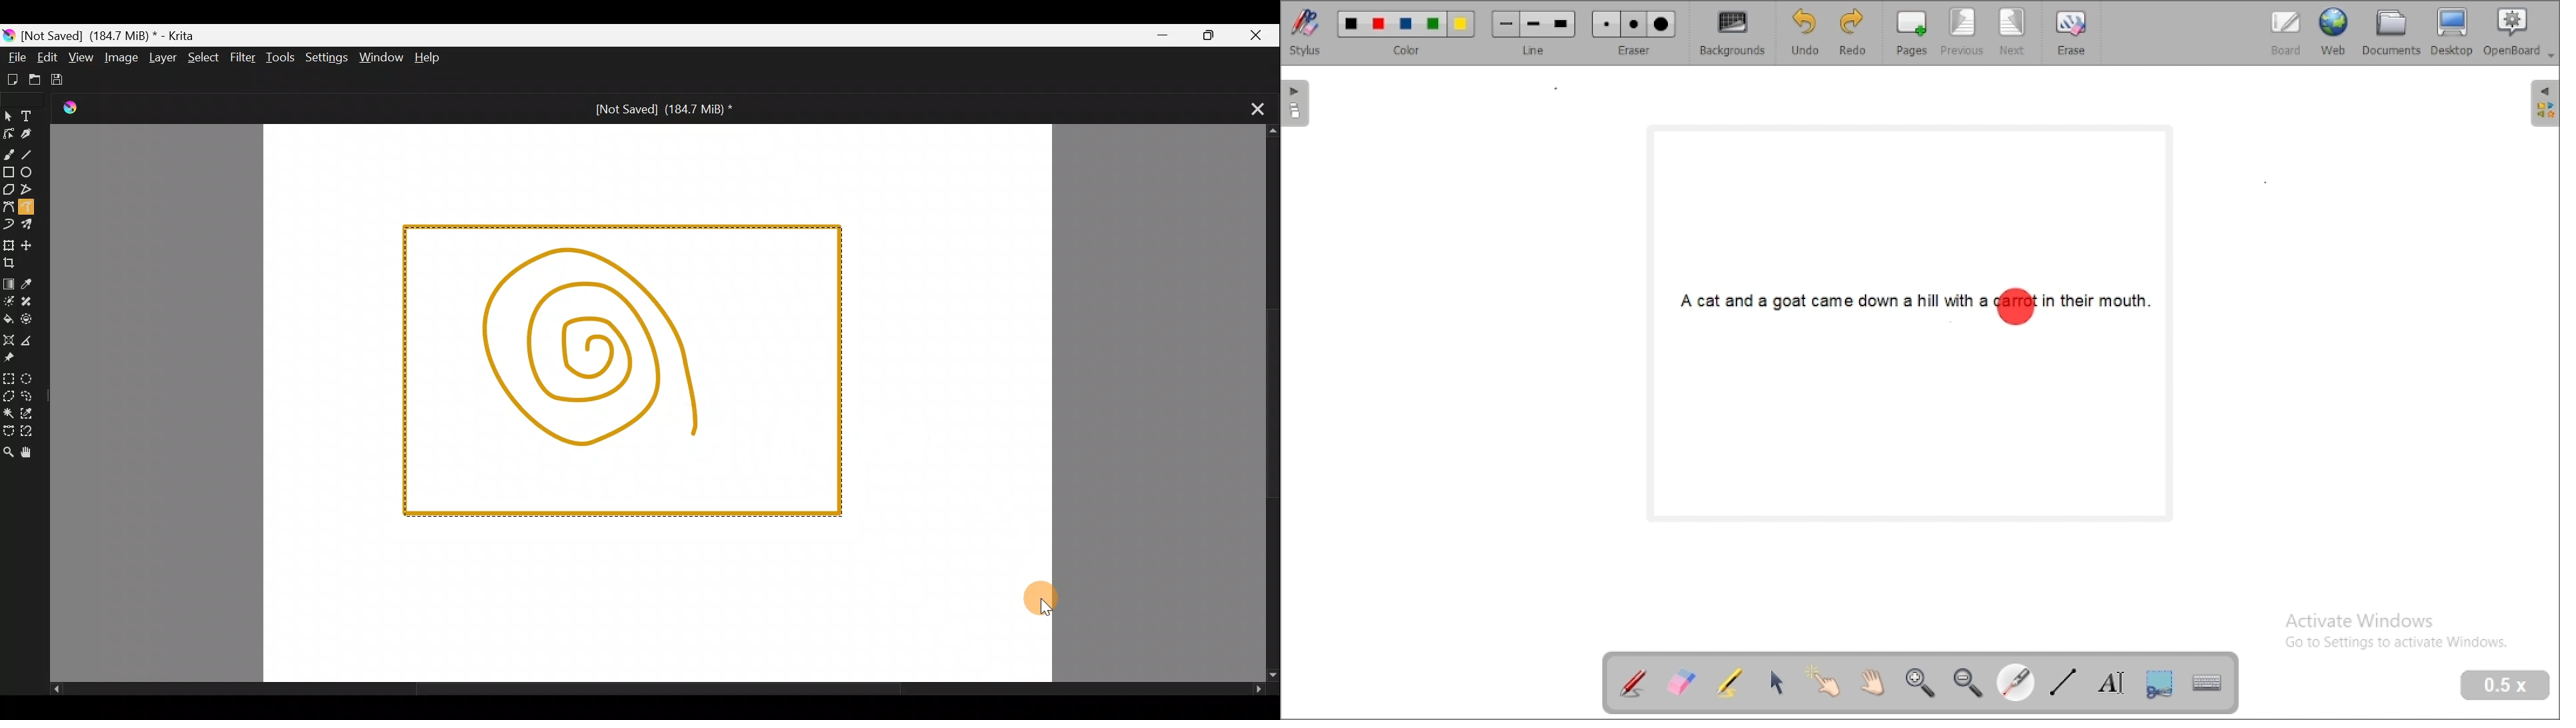 The width and height of the screenshot is (2576, 728). I want to click on Krita Logo, so click(69, 104).